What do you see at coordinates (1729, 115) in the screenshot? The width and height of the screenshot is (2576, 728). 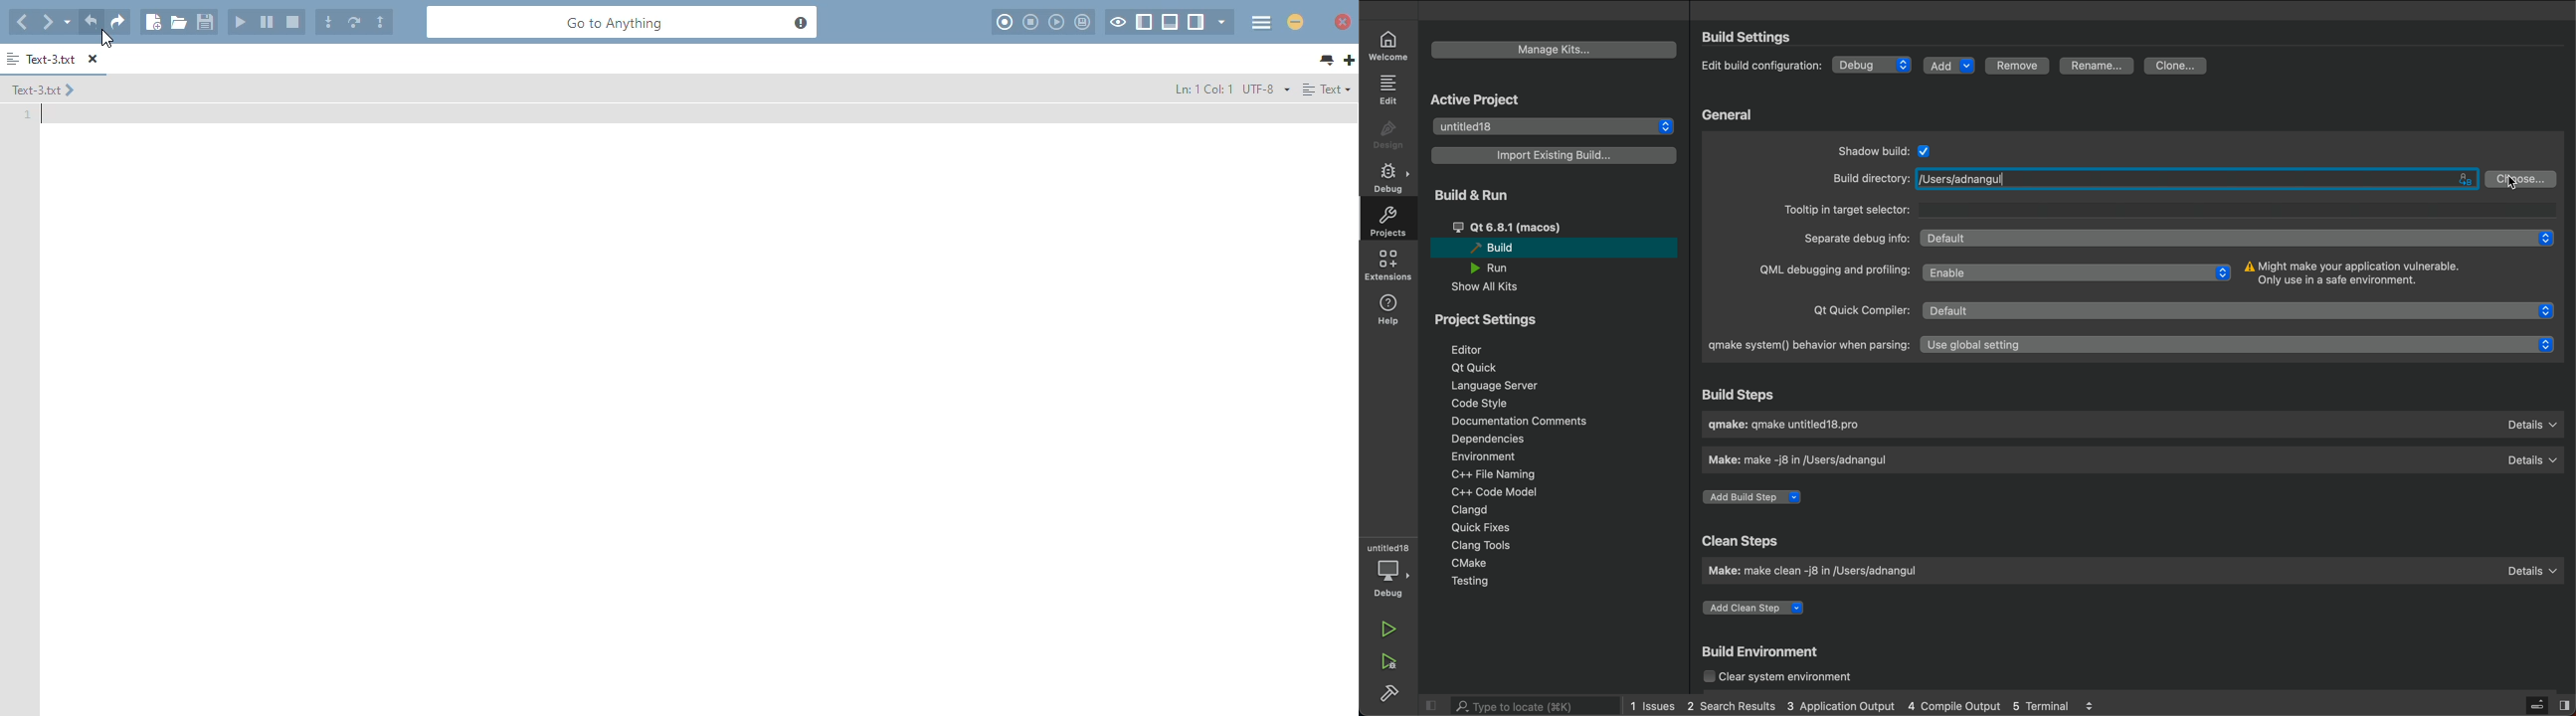 I see `general` at bounding box center [1729, 115].